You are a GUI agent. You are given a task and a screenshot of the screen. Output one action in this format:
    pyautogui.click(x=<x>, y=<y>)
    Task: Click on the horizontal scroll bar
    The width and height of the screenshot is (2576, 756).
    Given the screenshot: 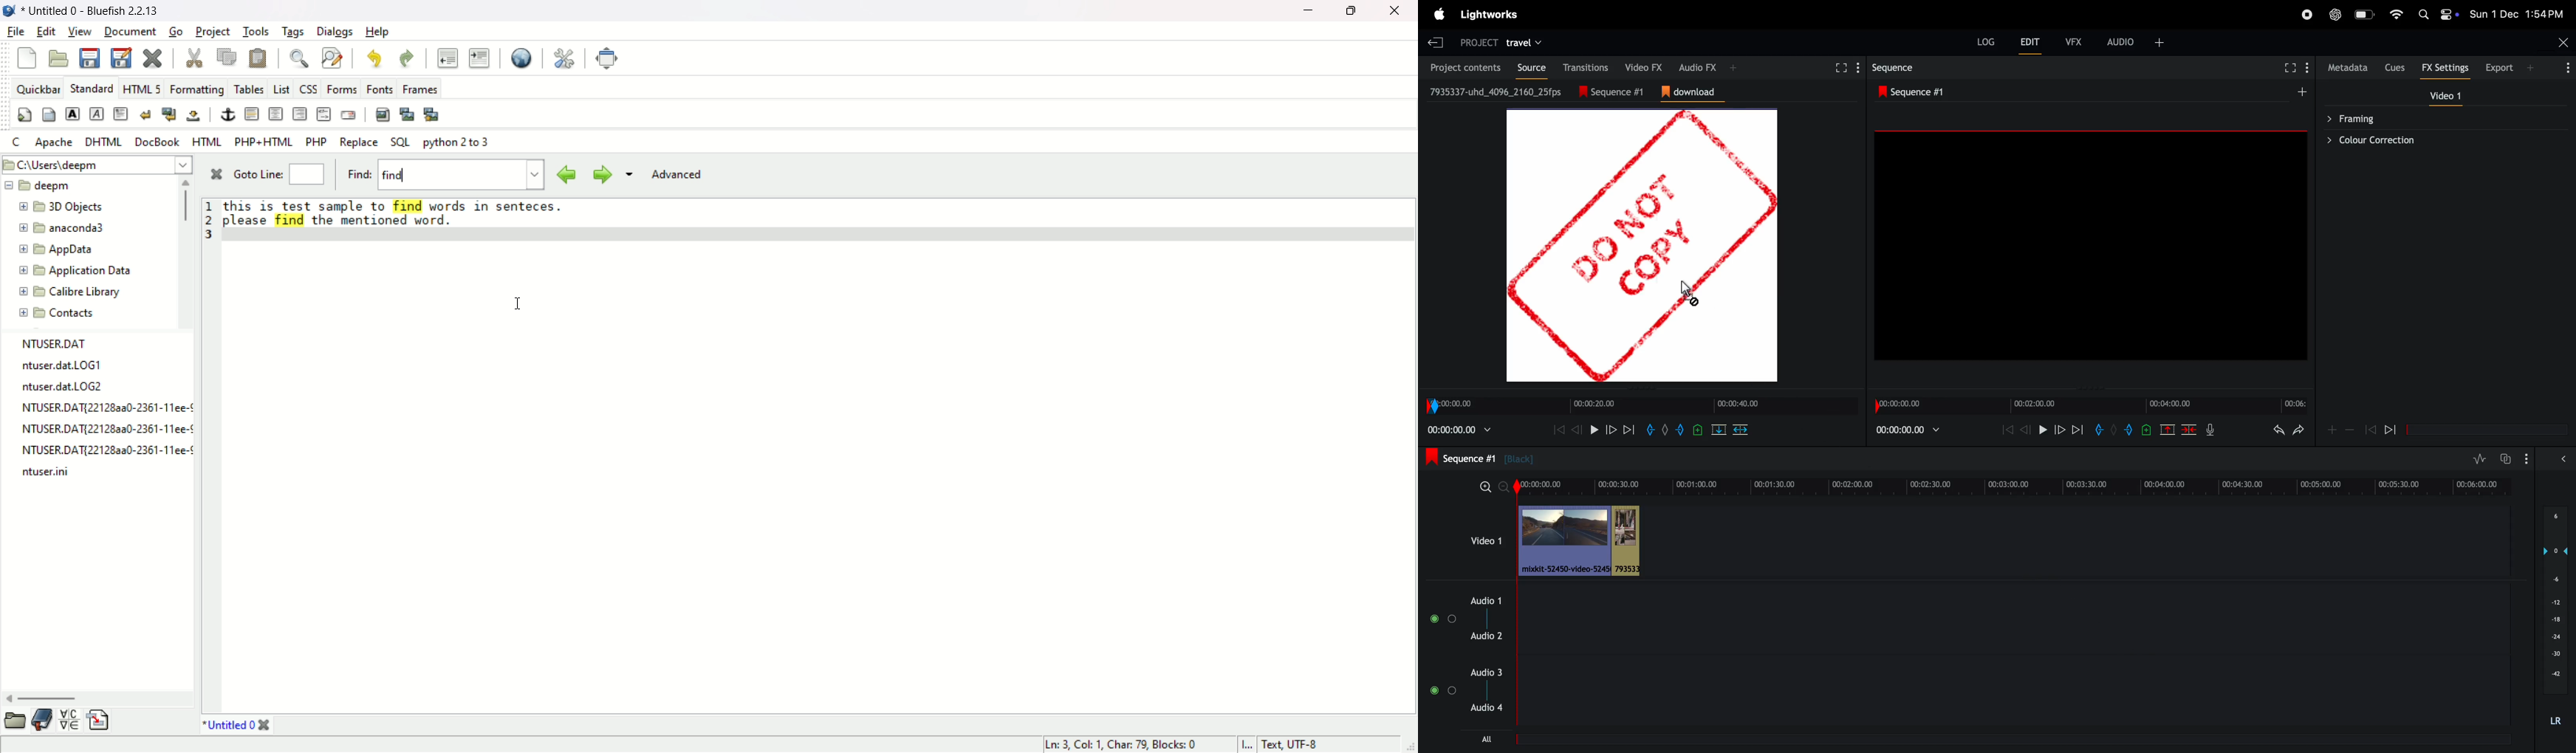 What is the action you would take?
    pyautogui.click(x=49, y=699)
    